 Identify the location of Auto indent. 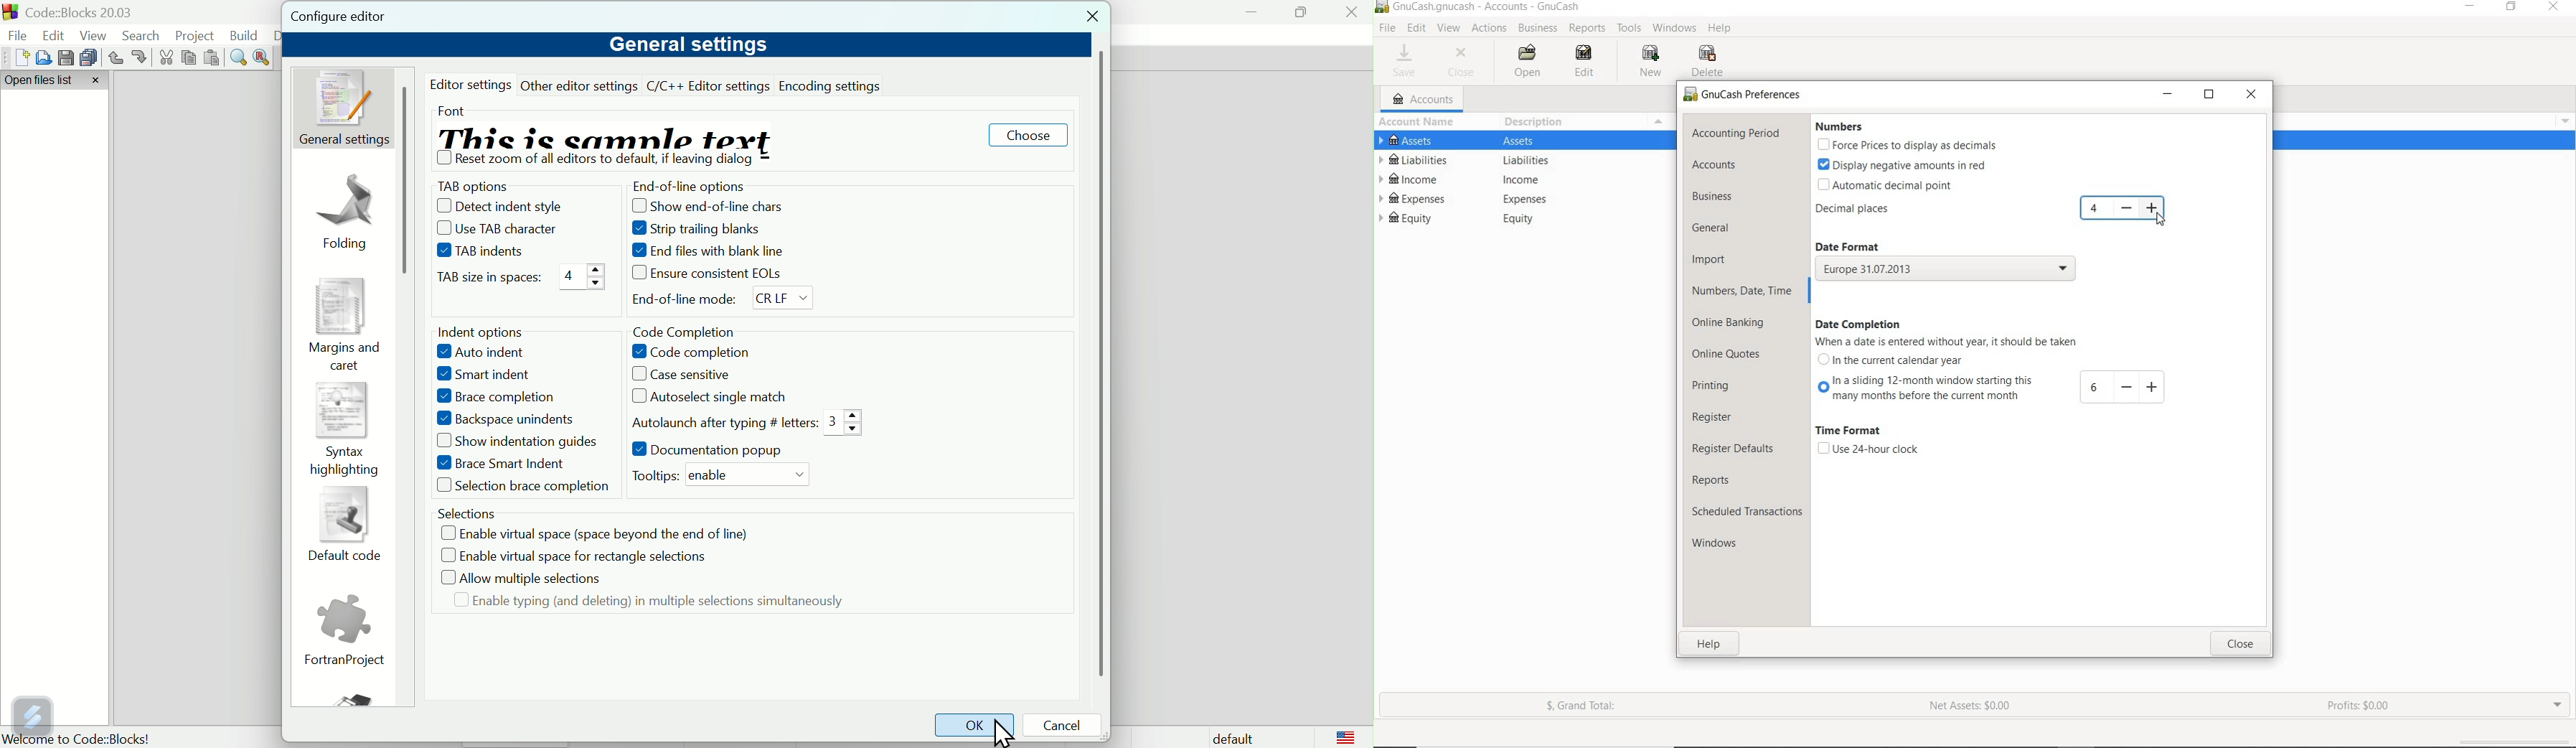
(484, 352).